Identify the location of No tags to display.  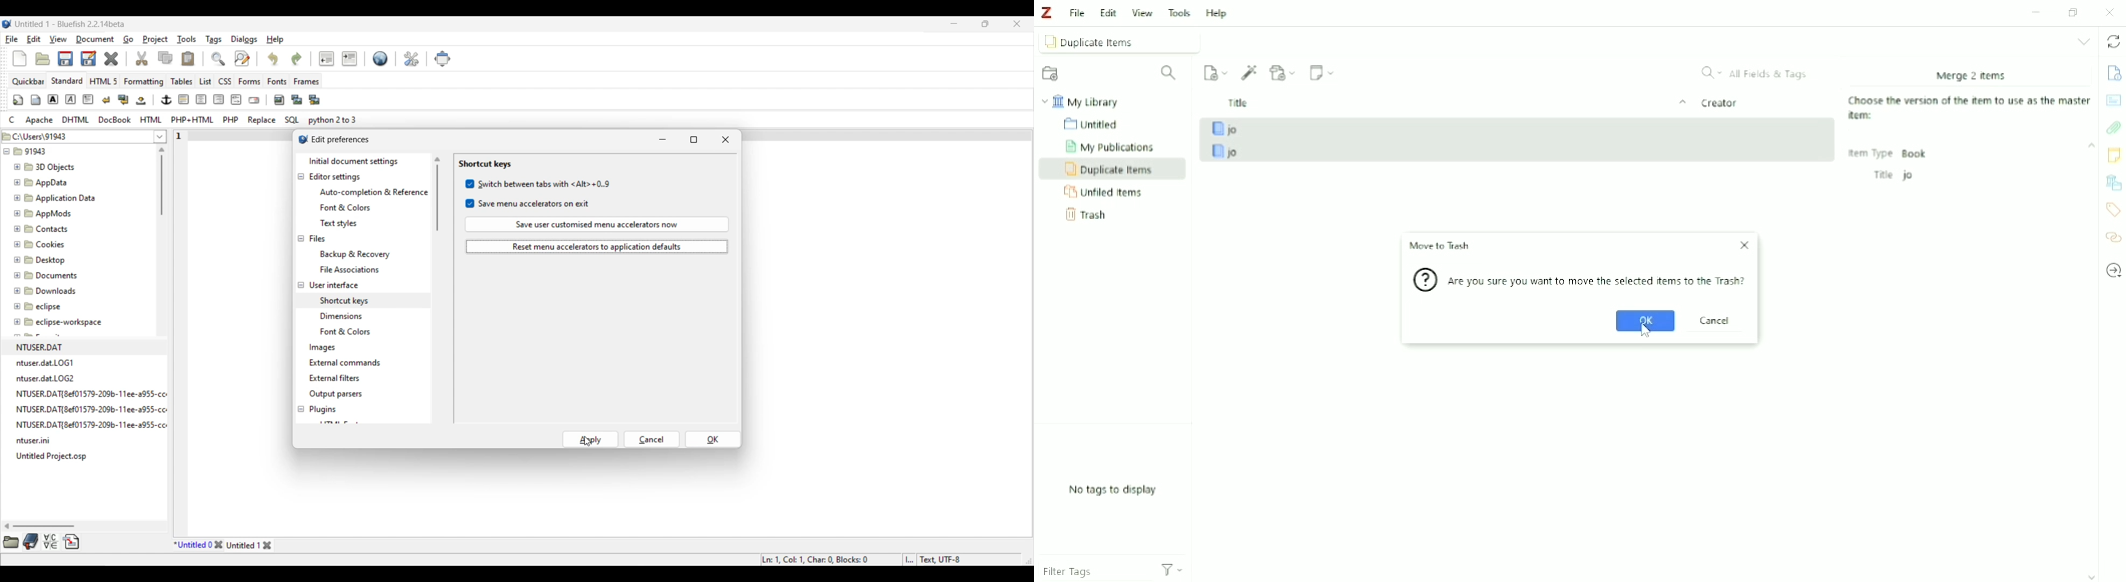
(1112, 491).